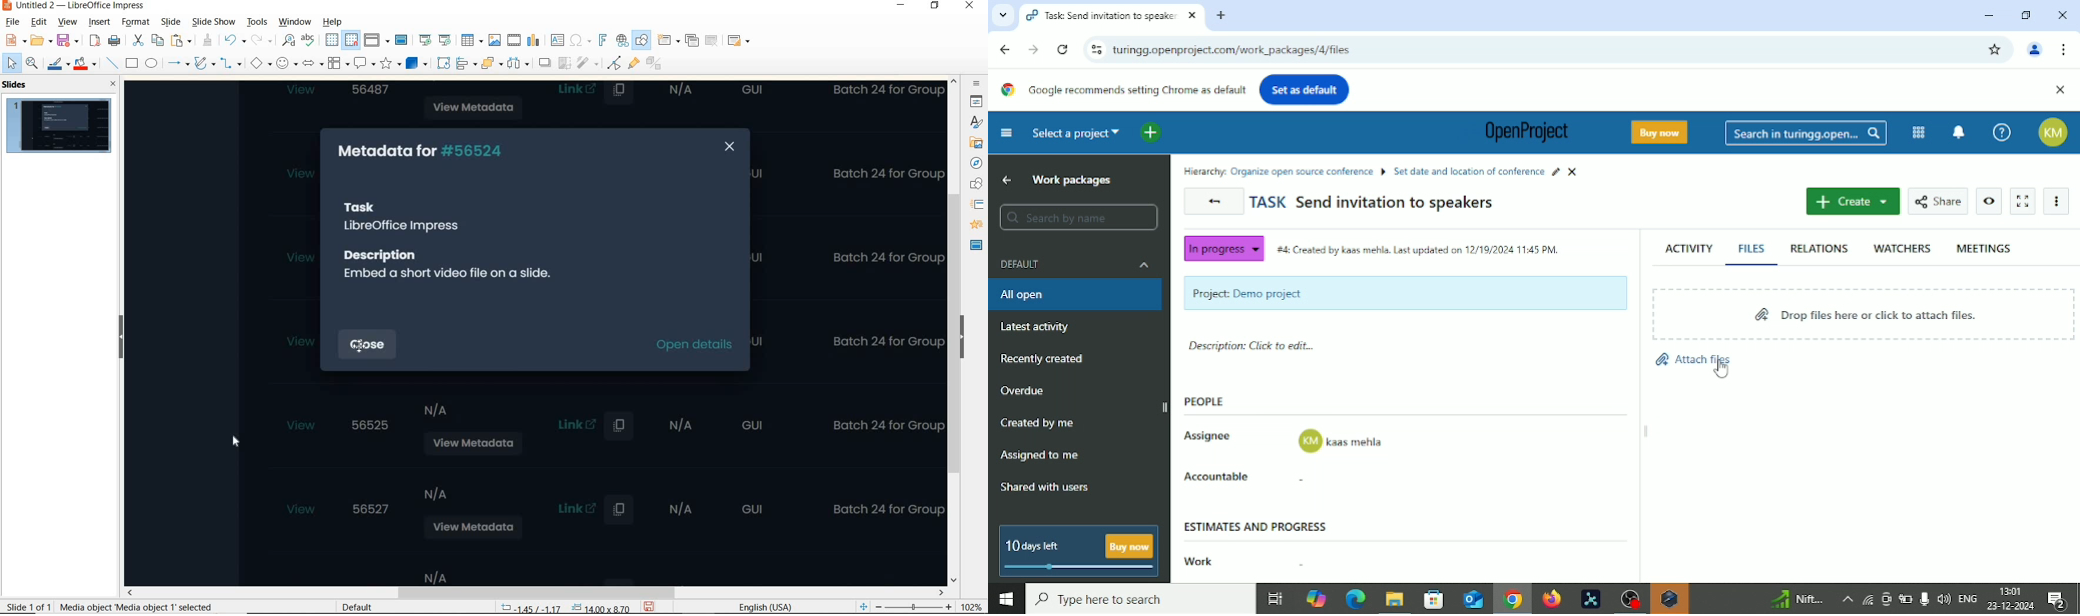  I want to click on SCROLLBAR, so click(953, 330).